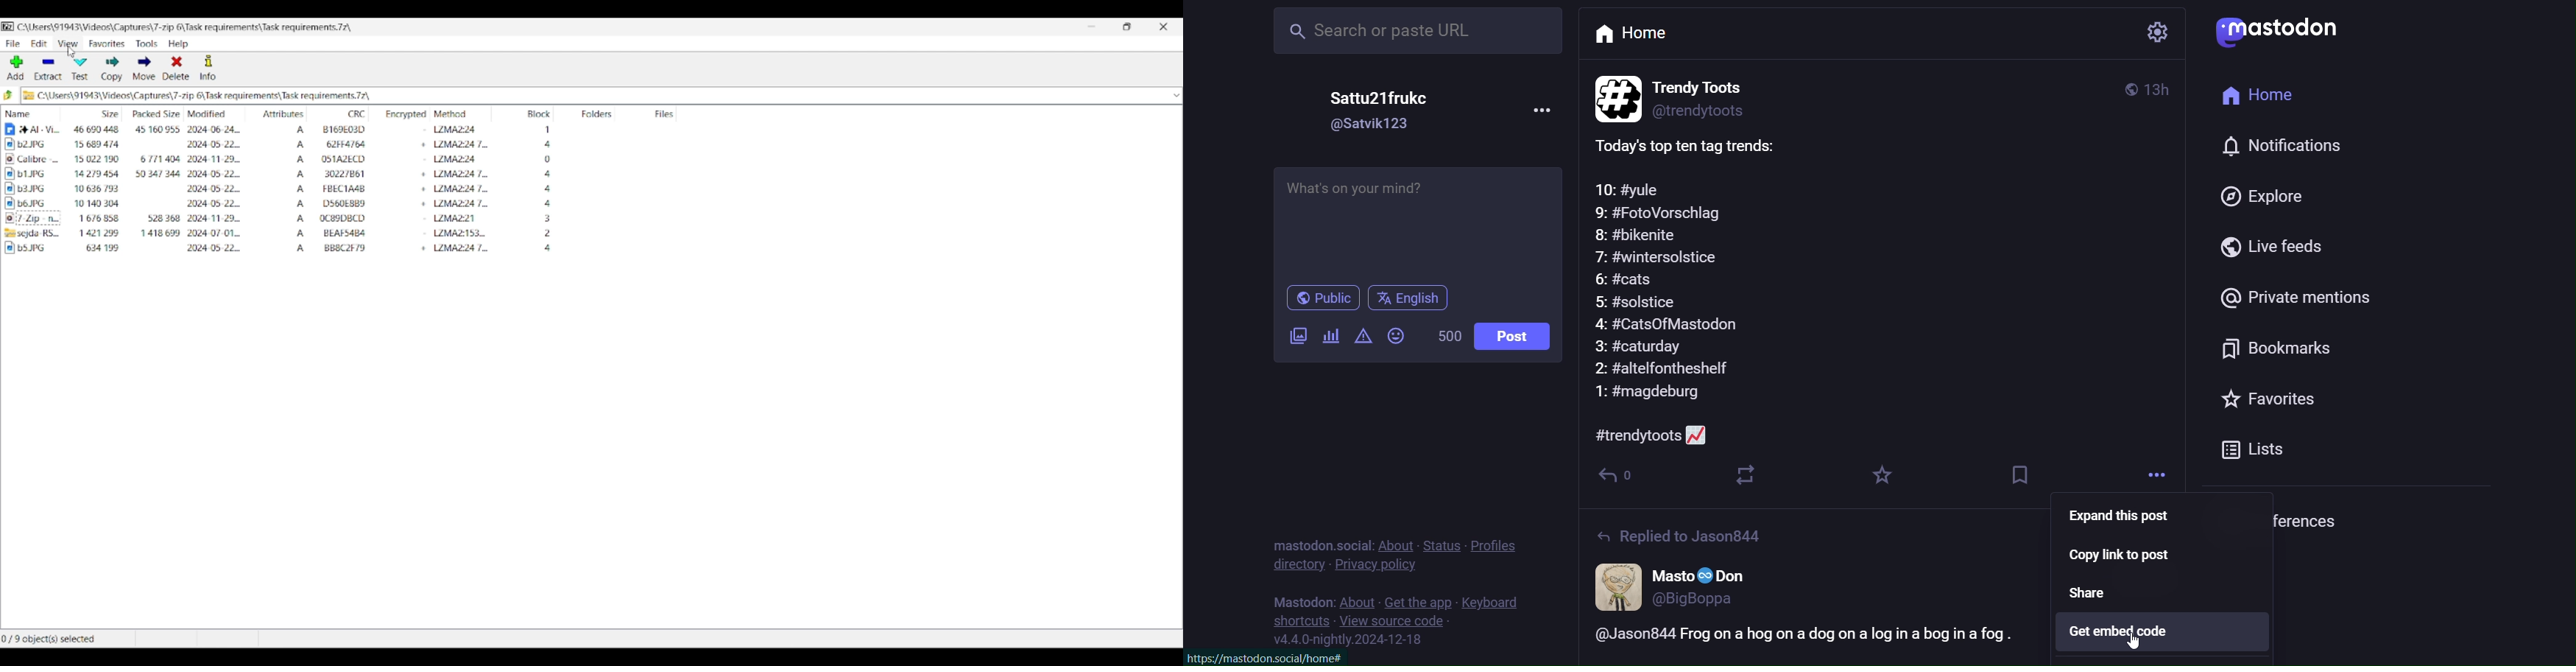 The image size is (2576, 672). Describe the element at coordinates (341, 205) in the screenshot. I see `file 6 and metadata` at that location.